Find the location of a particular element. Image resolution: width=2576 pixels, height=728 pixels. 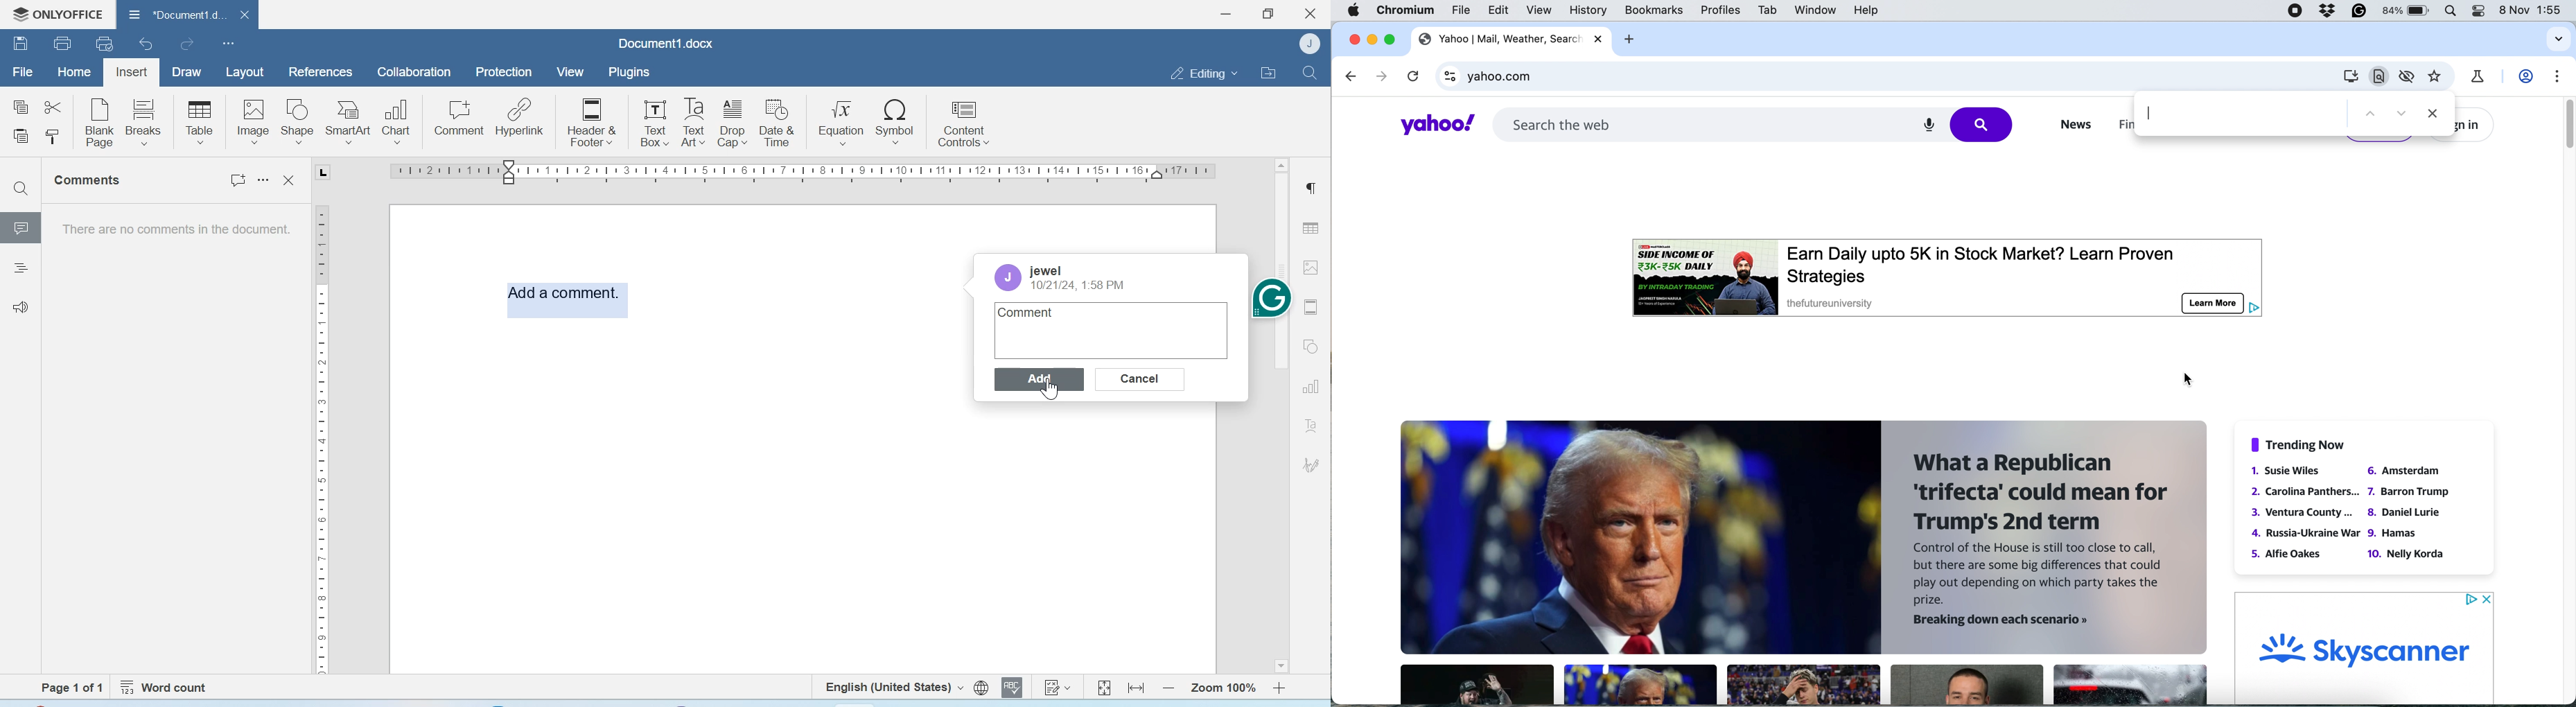

yahoo is located at coordinates (1500, 38).